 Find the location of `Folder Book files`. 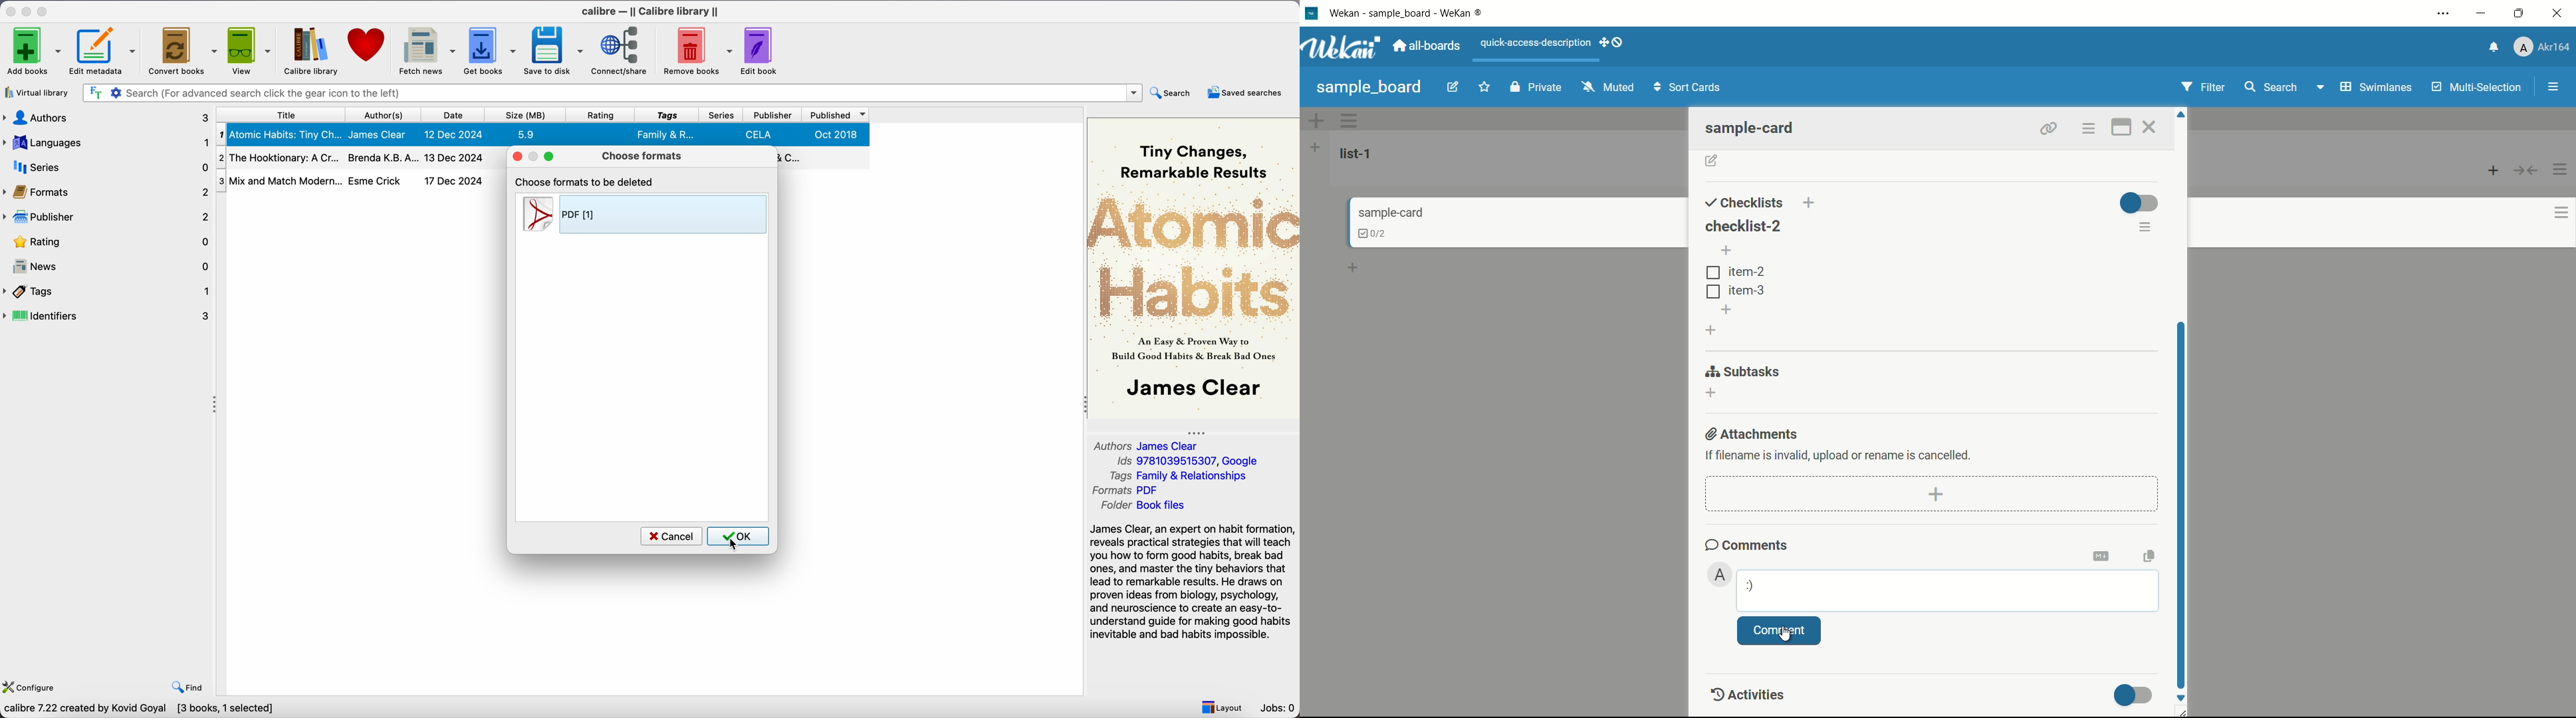

Folder Book files is located at coordinates (1144, 506).